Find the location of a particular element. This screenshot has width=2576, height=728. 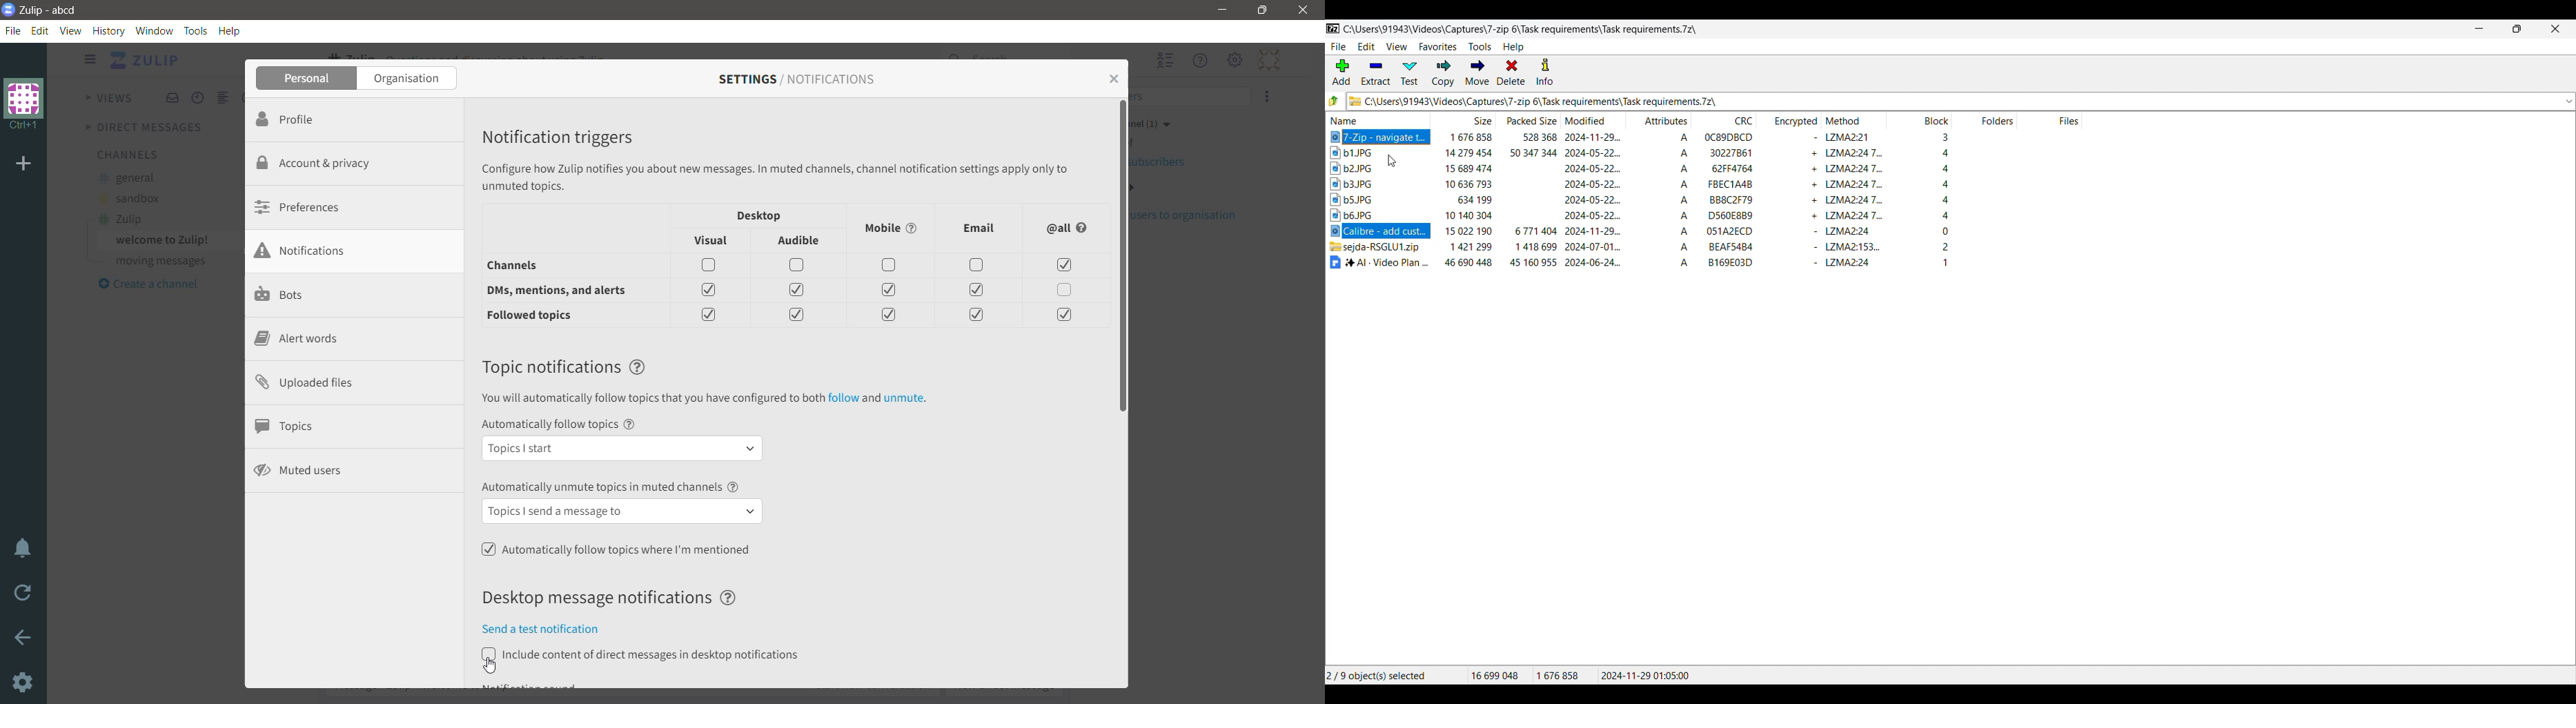

Logo and location of current folder is located at coordinates (1953, 101).